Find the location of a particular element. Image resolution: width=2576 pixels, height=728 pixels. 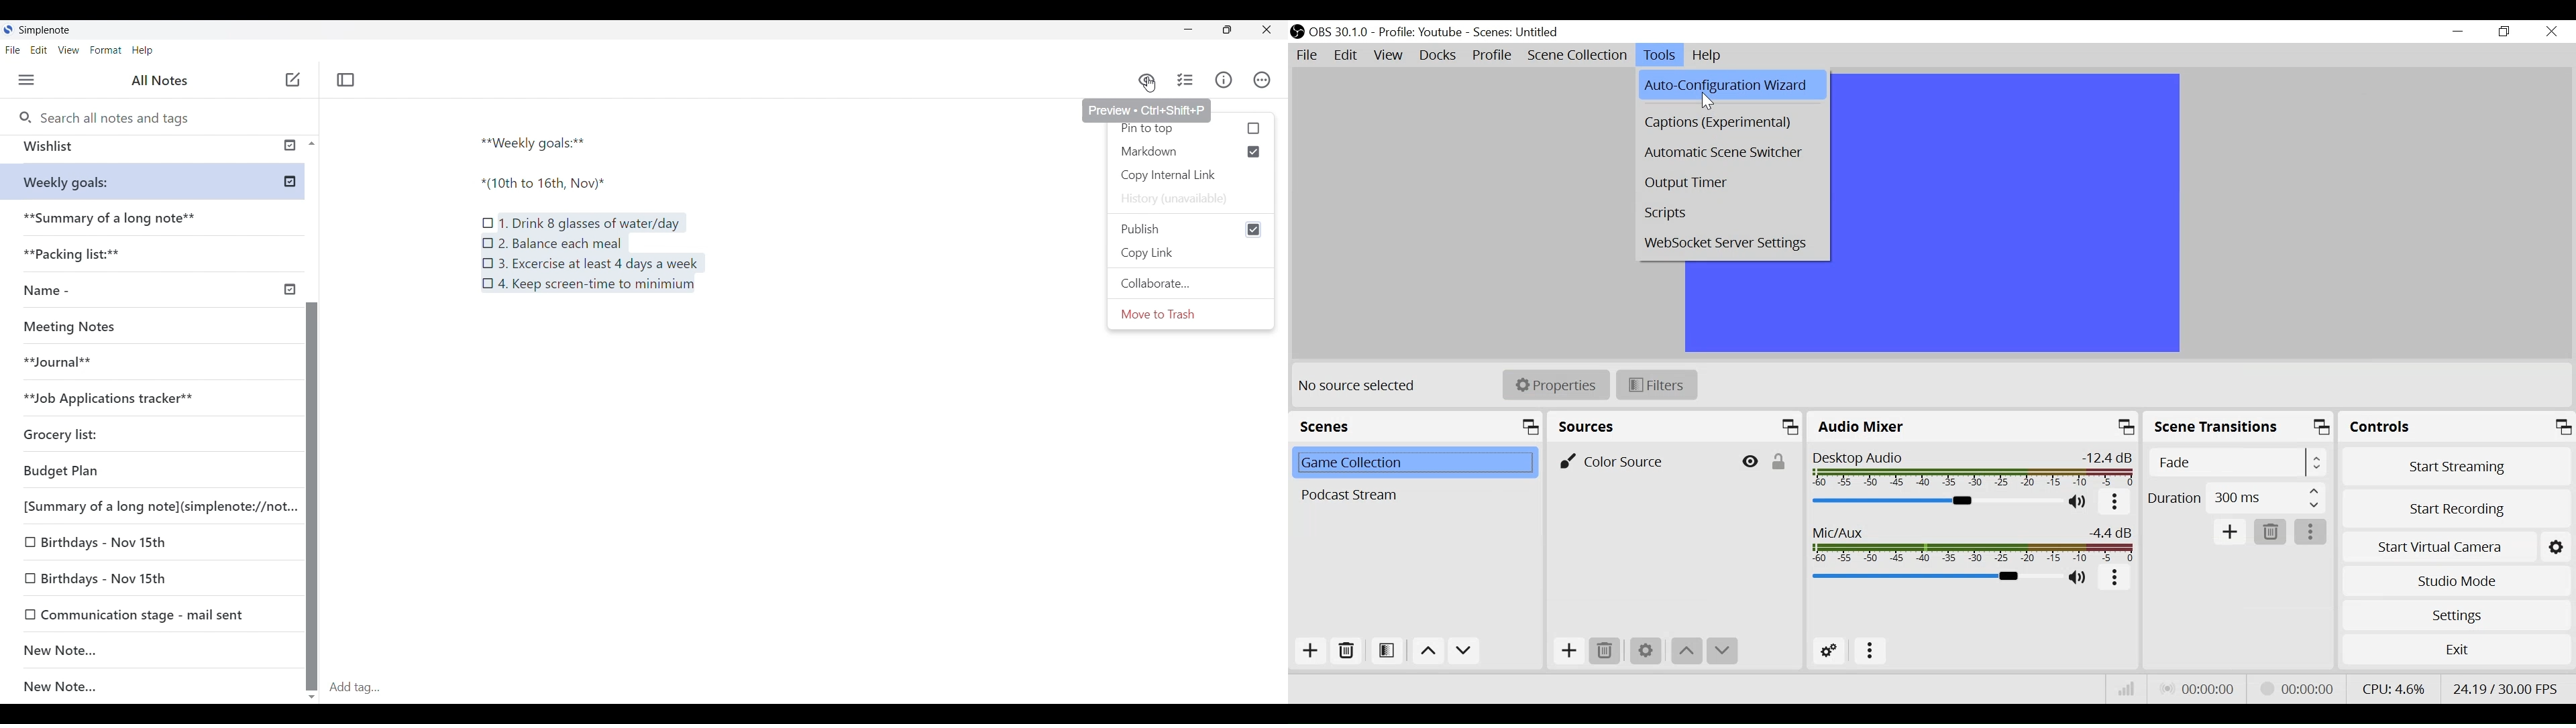

more options is located at coordinates (1871, 652).